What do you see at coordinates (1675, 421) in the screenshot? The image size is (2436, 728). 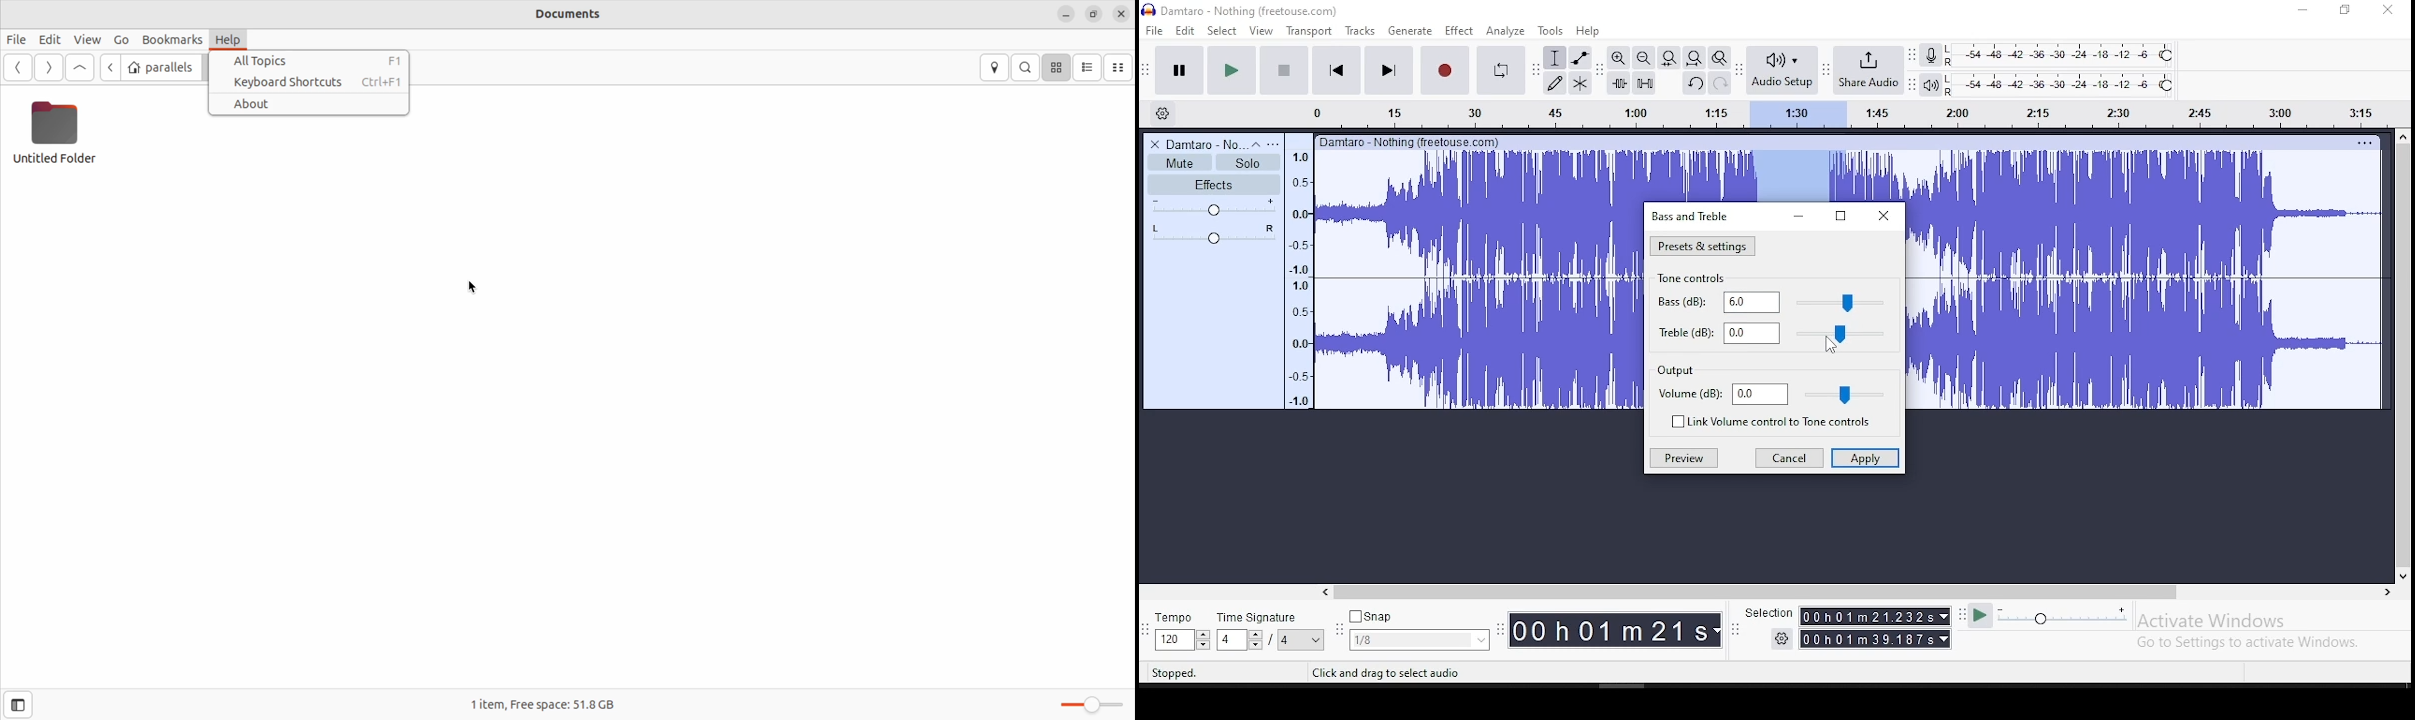 I see `unchecked` at bounding box center [1675, 421].